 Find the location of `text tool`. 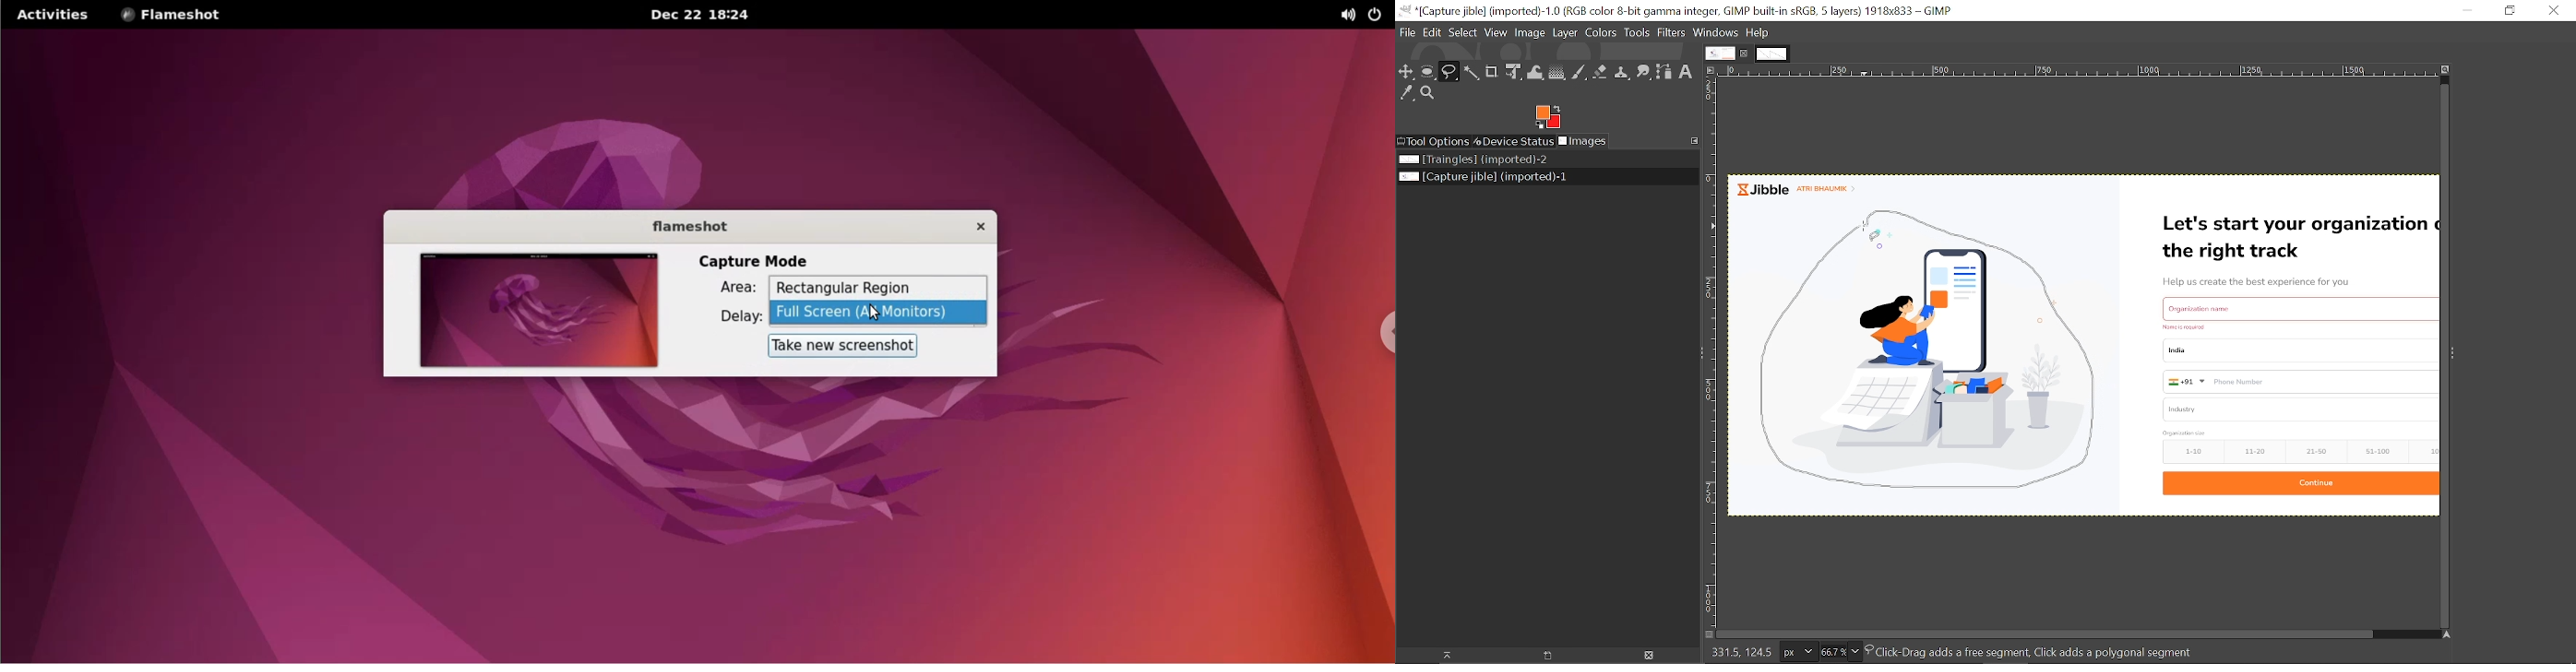

text tool is located at coordinates (1687, 72).